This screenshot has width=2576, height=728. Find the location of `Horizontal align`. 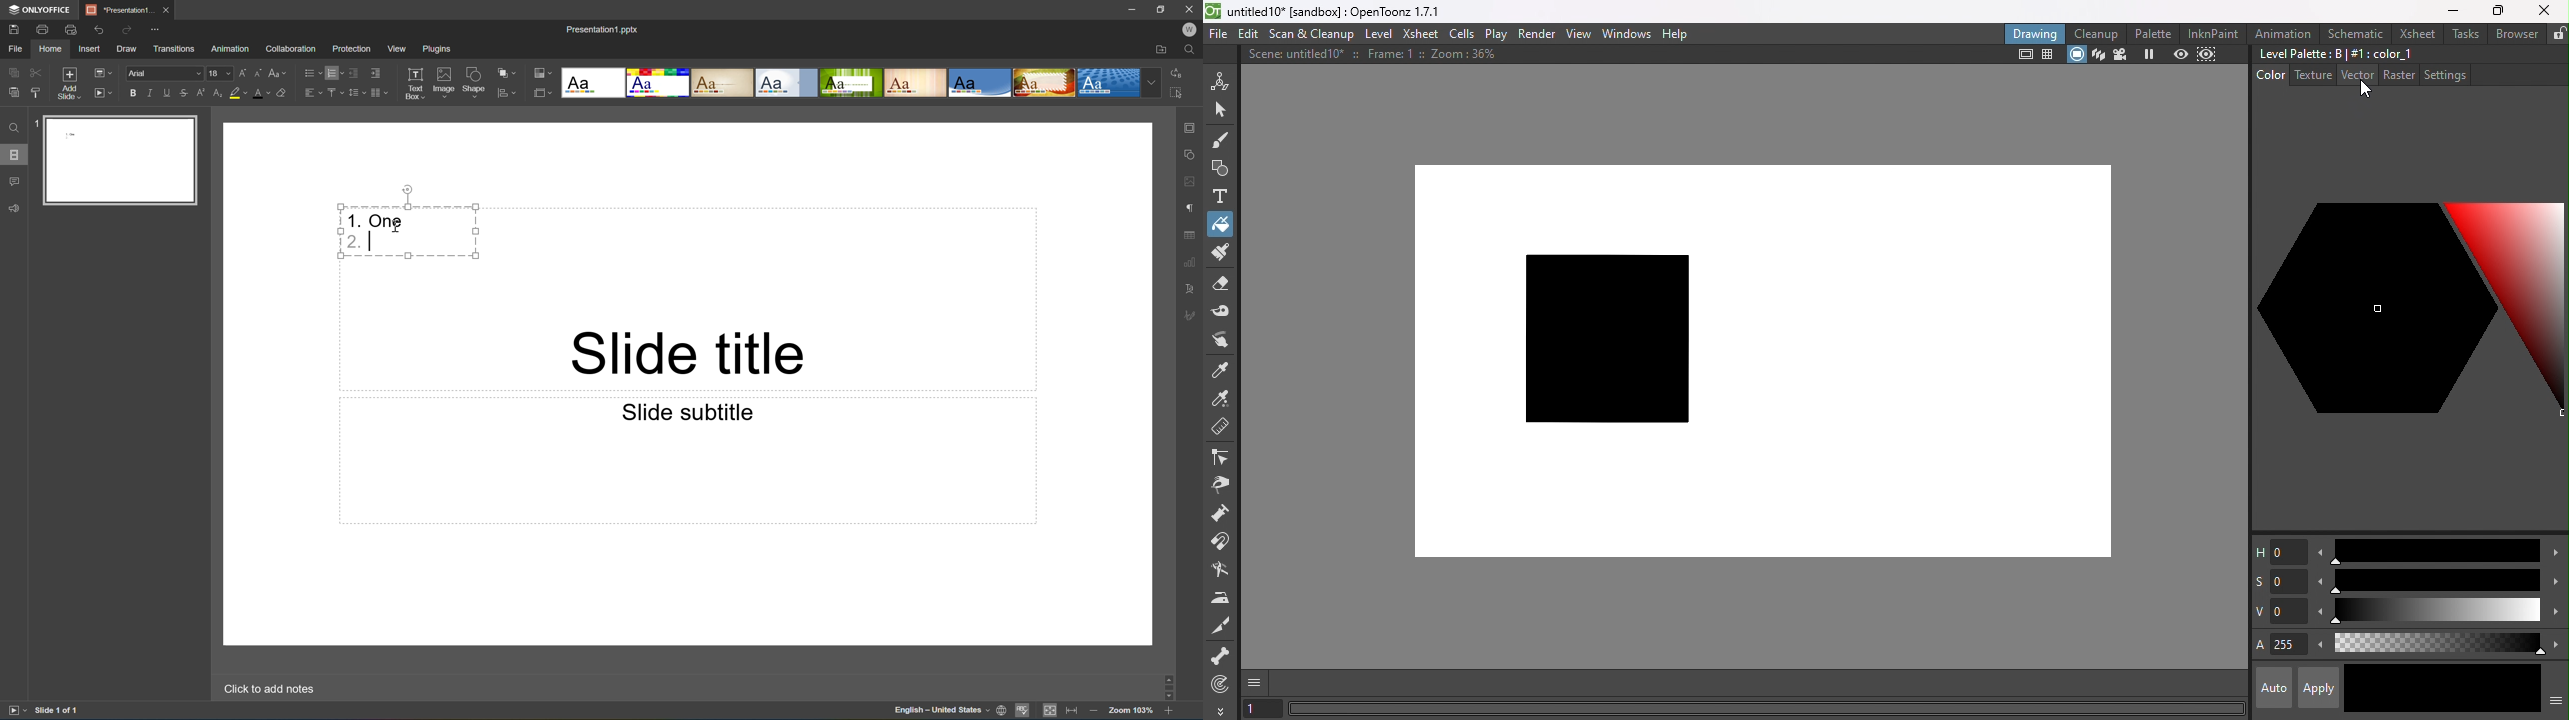

Horizontal align is located at coordinates (312, 92).